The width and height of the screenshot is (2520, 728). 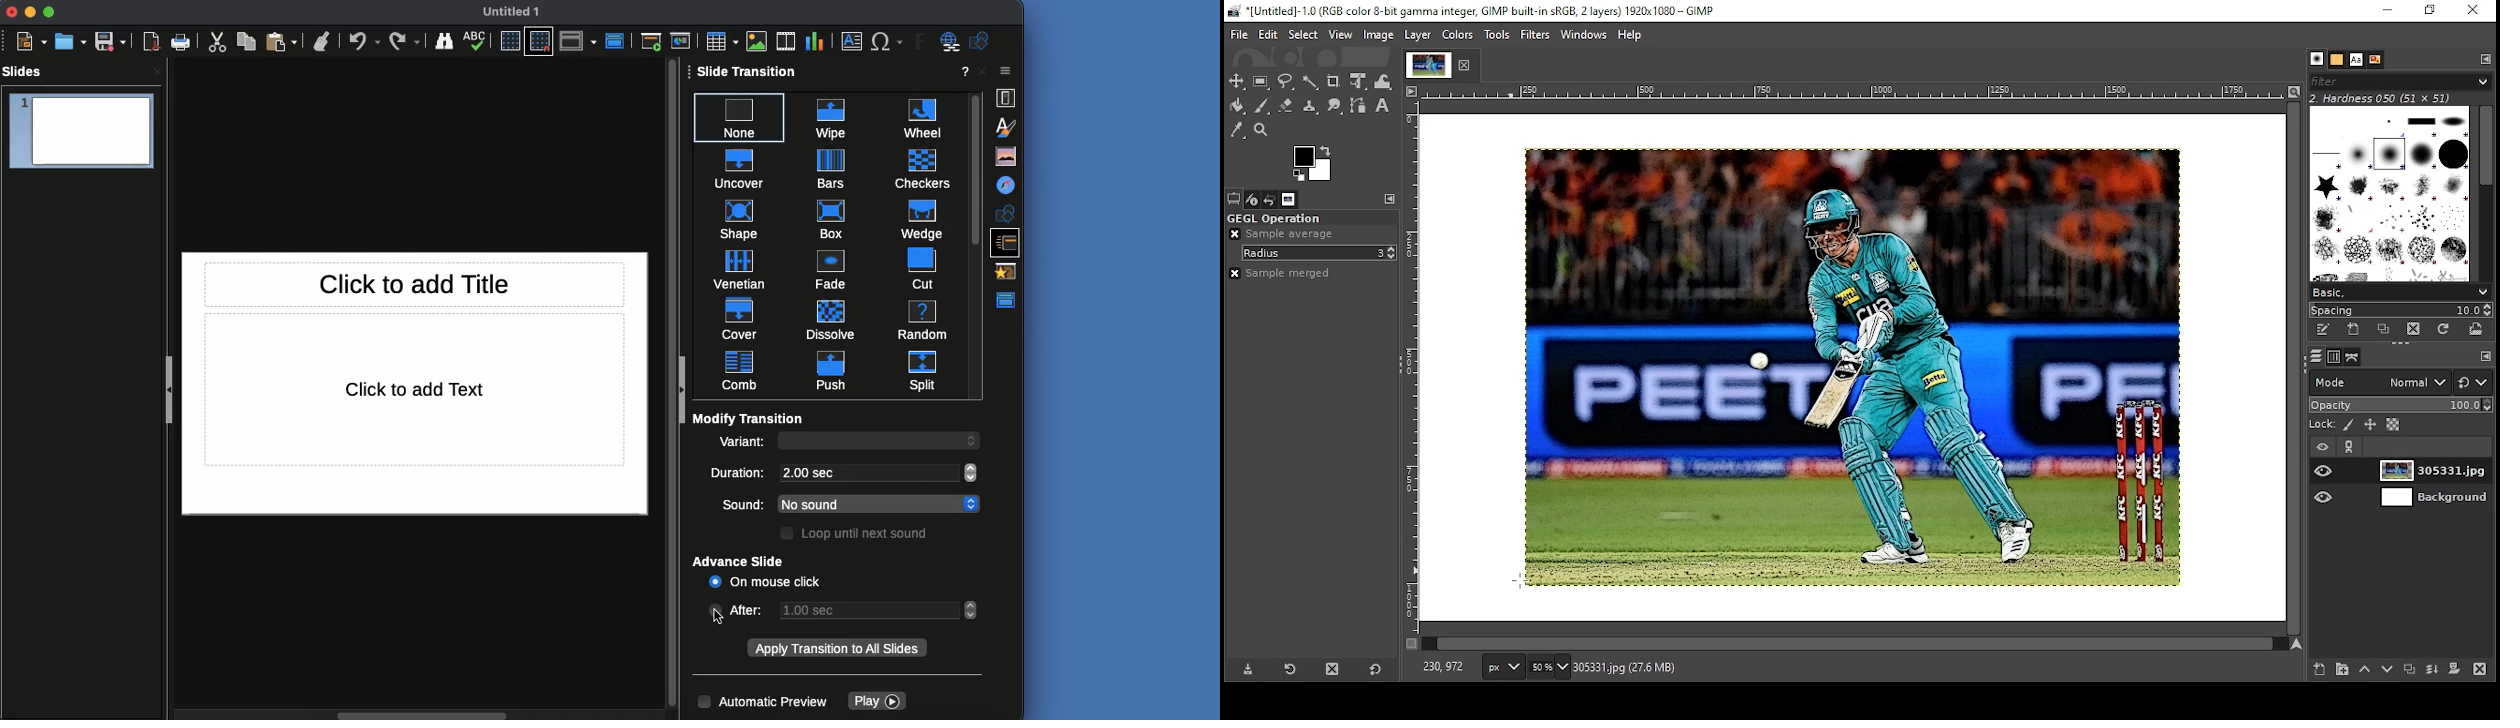 I want to click on none, so click(x=740, y=113).